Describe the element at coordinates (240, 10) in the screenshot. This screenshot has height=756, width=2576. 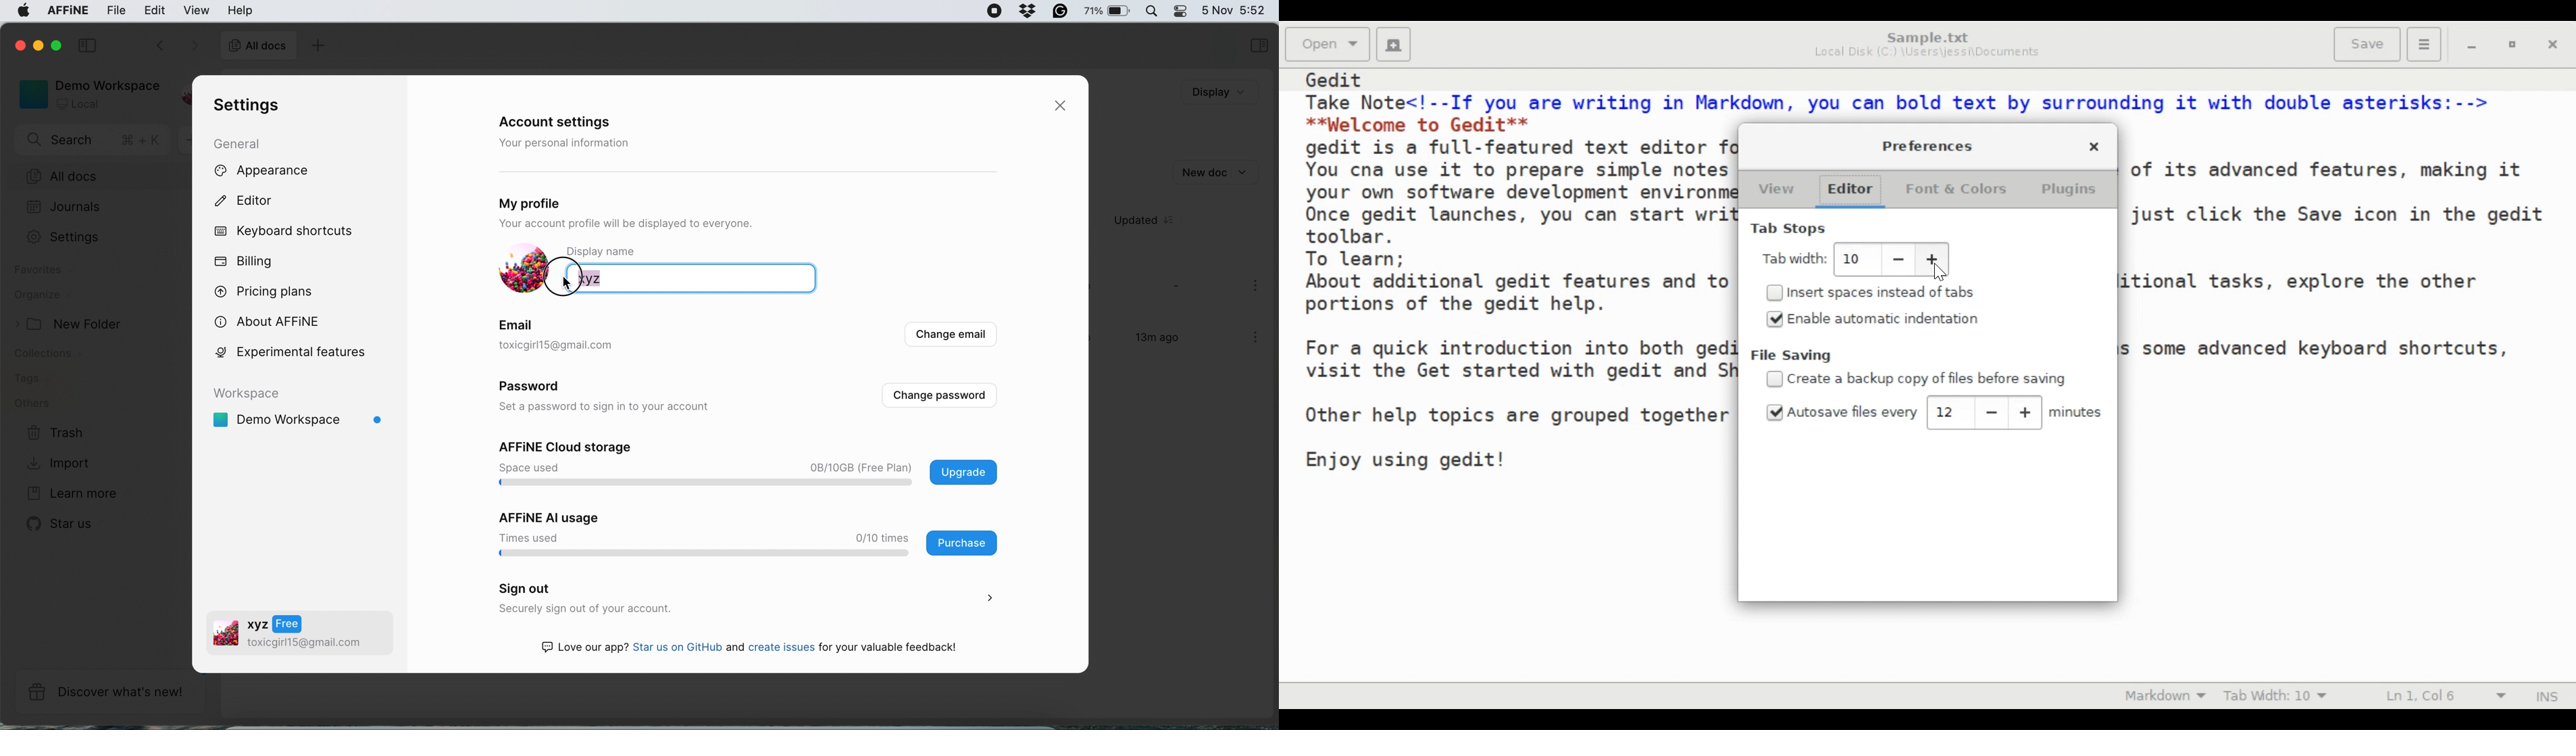
I see `help` at that location.